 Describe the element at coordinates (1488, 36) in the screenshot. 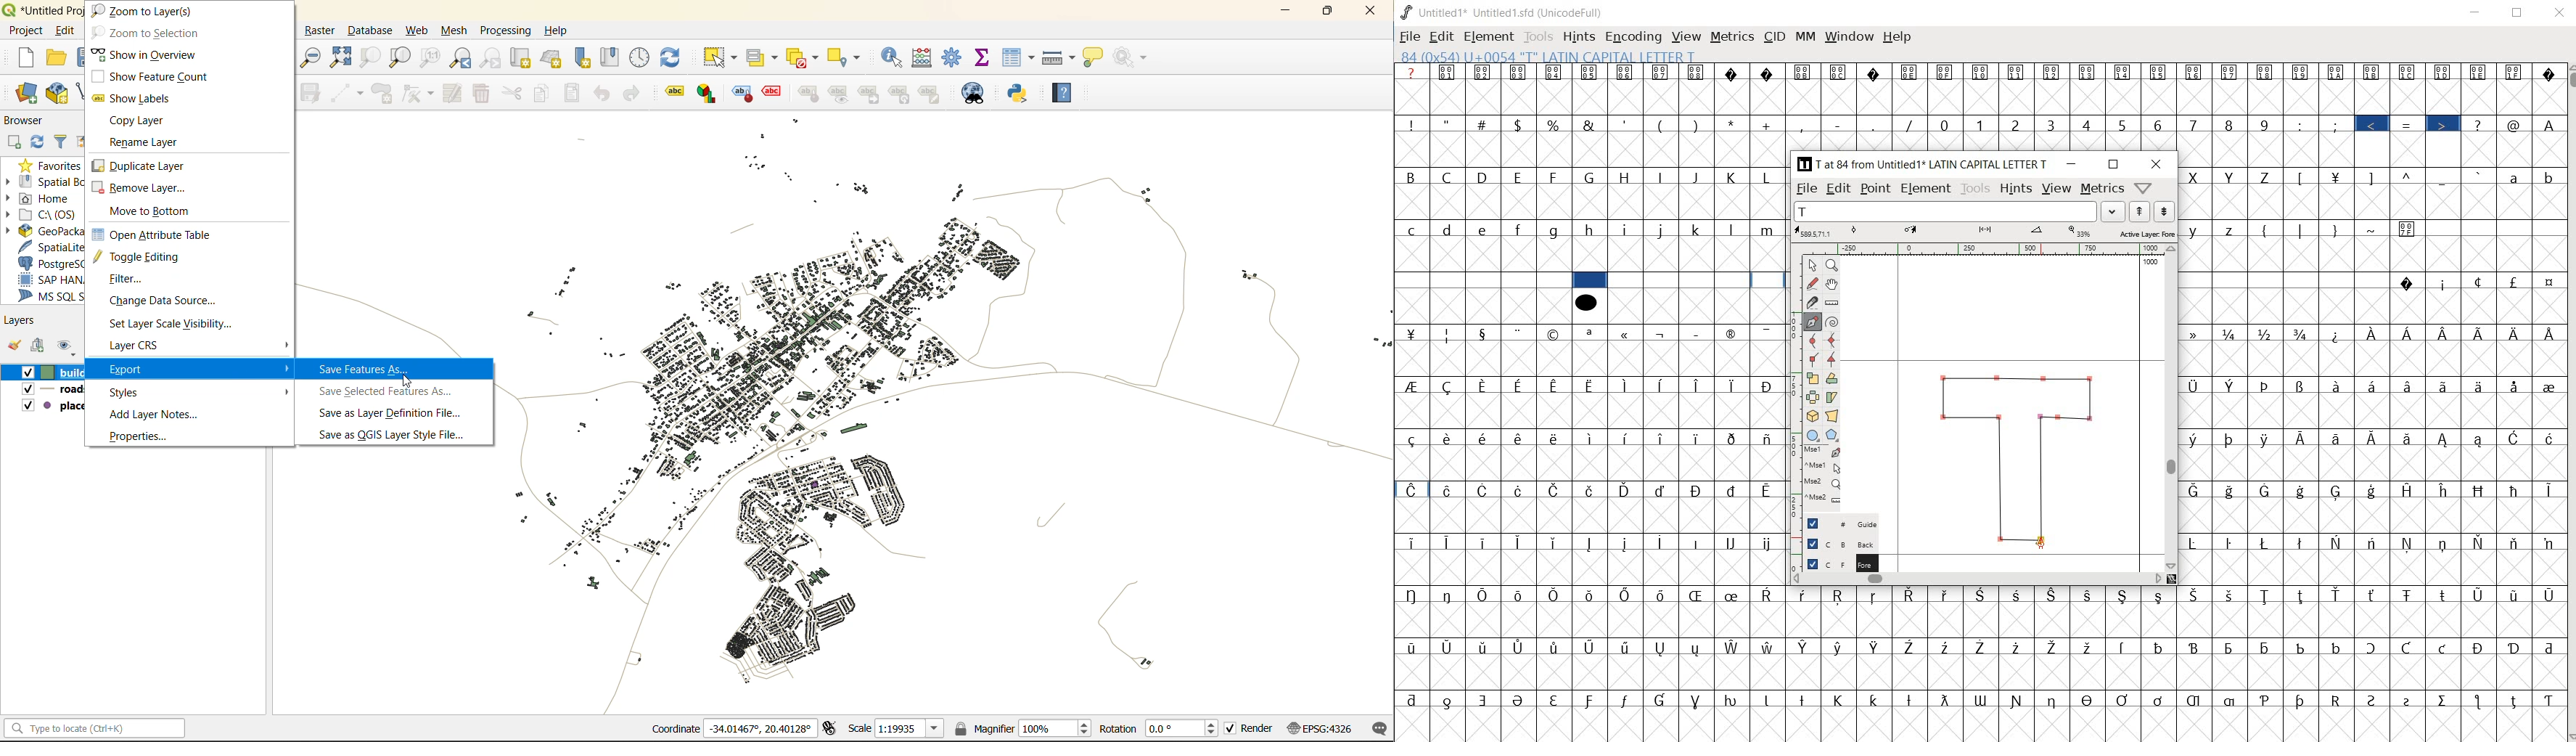

I see `element` at that location.